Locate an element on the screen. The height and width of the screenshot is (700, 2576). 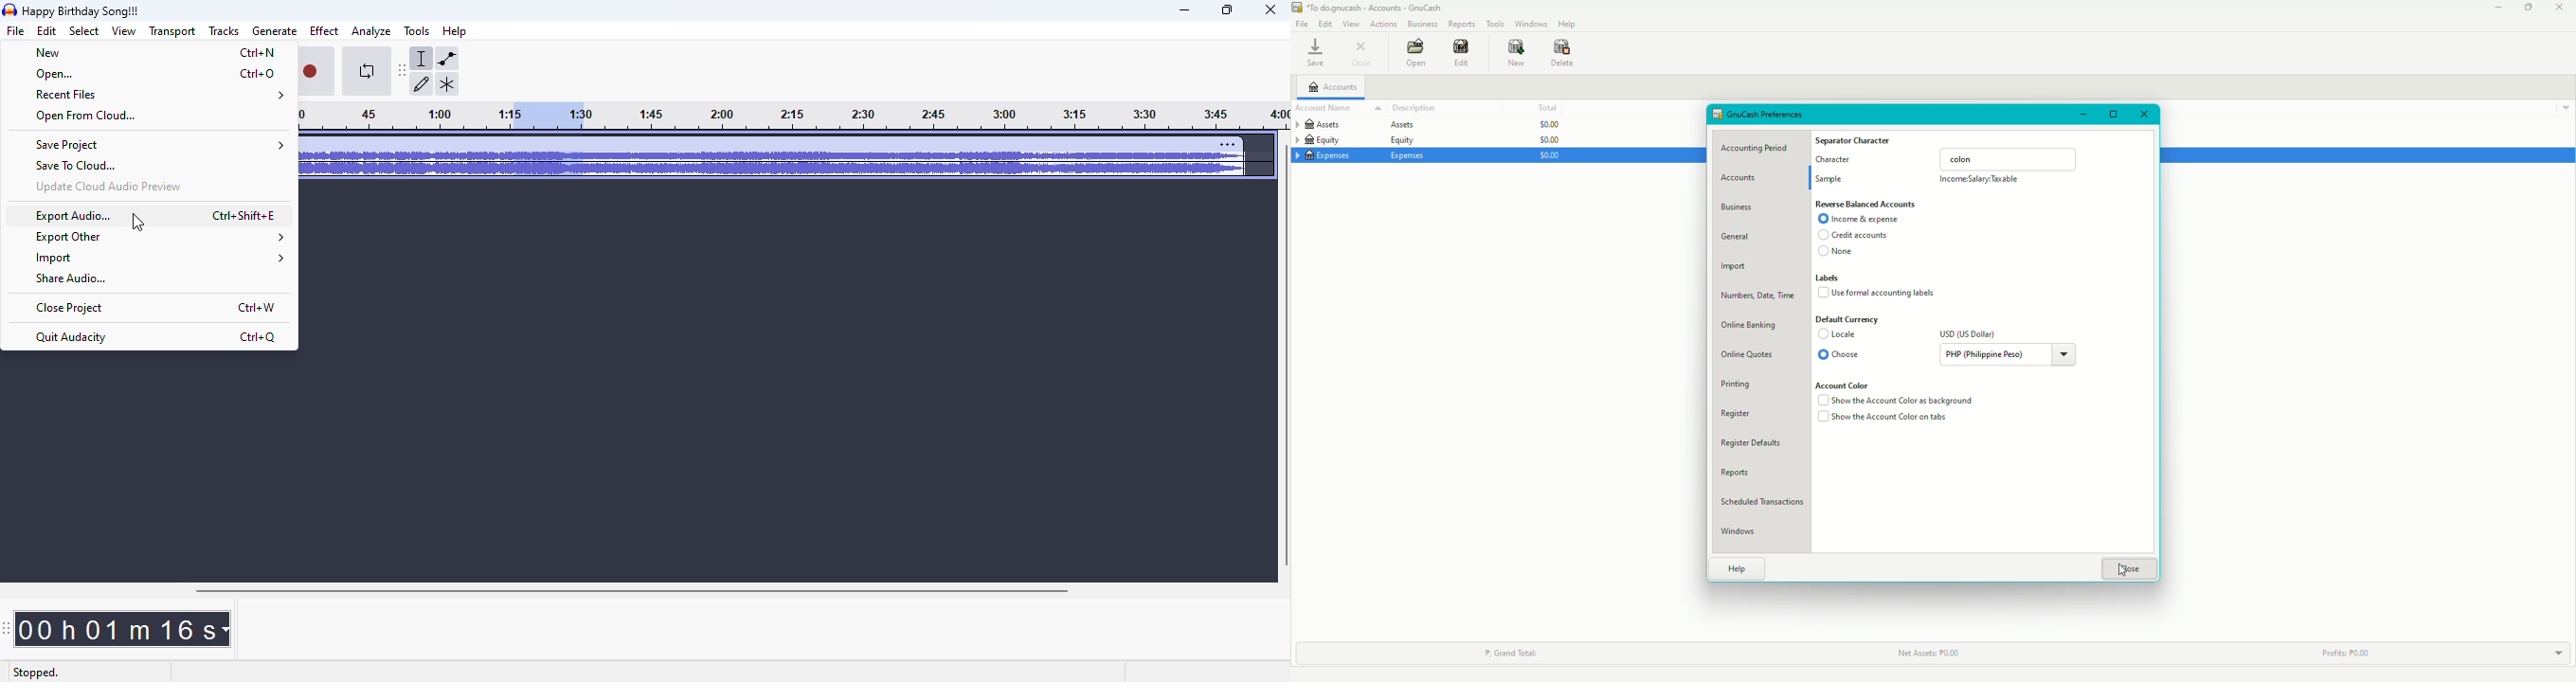
enable looping is located at coordinates (364, 73).